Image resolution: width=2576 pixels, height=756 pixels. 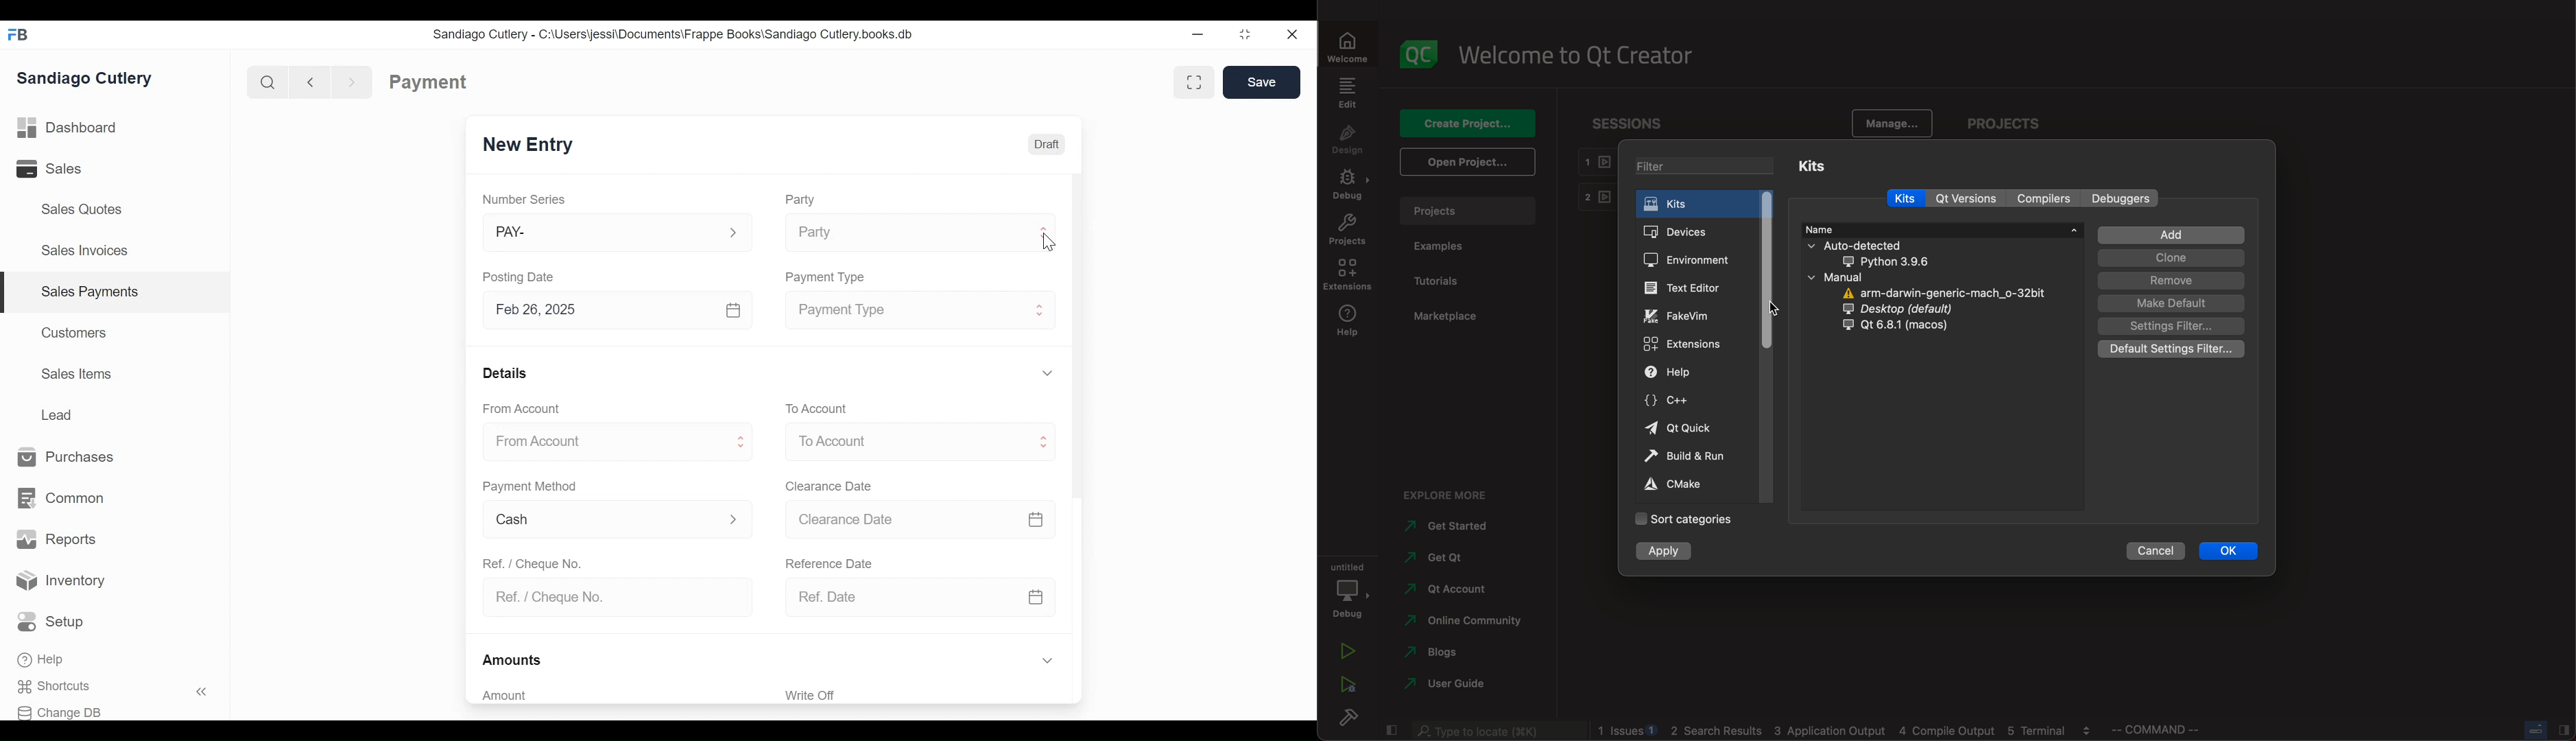 What do you see at coordinates (1688, 372) in the screenshot?
I see `help` at bounding box center [1688, 372].